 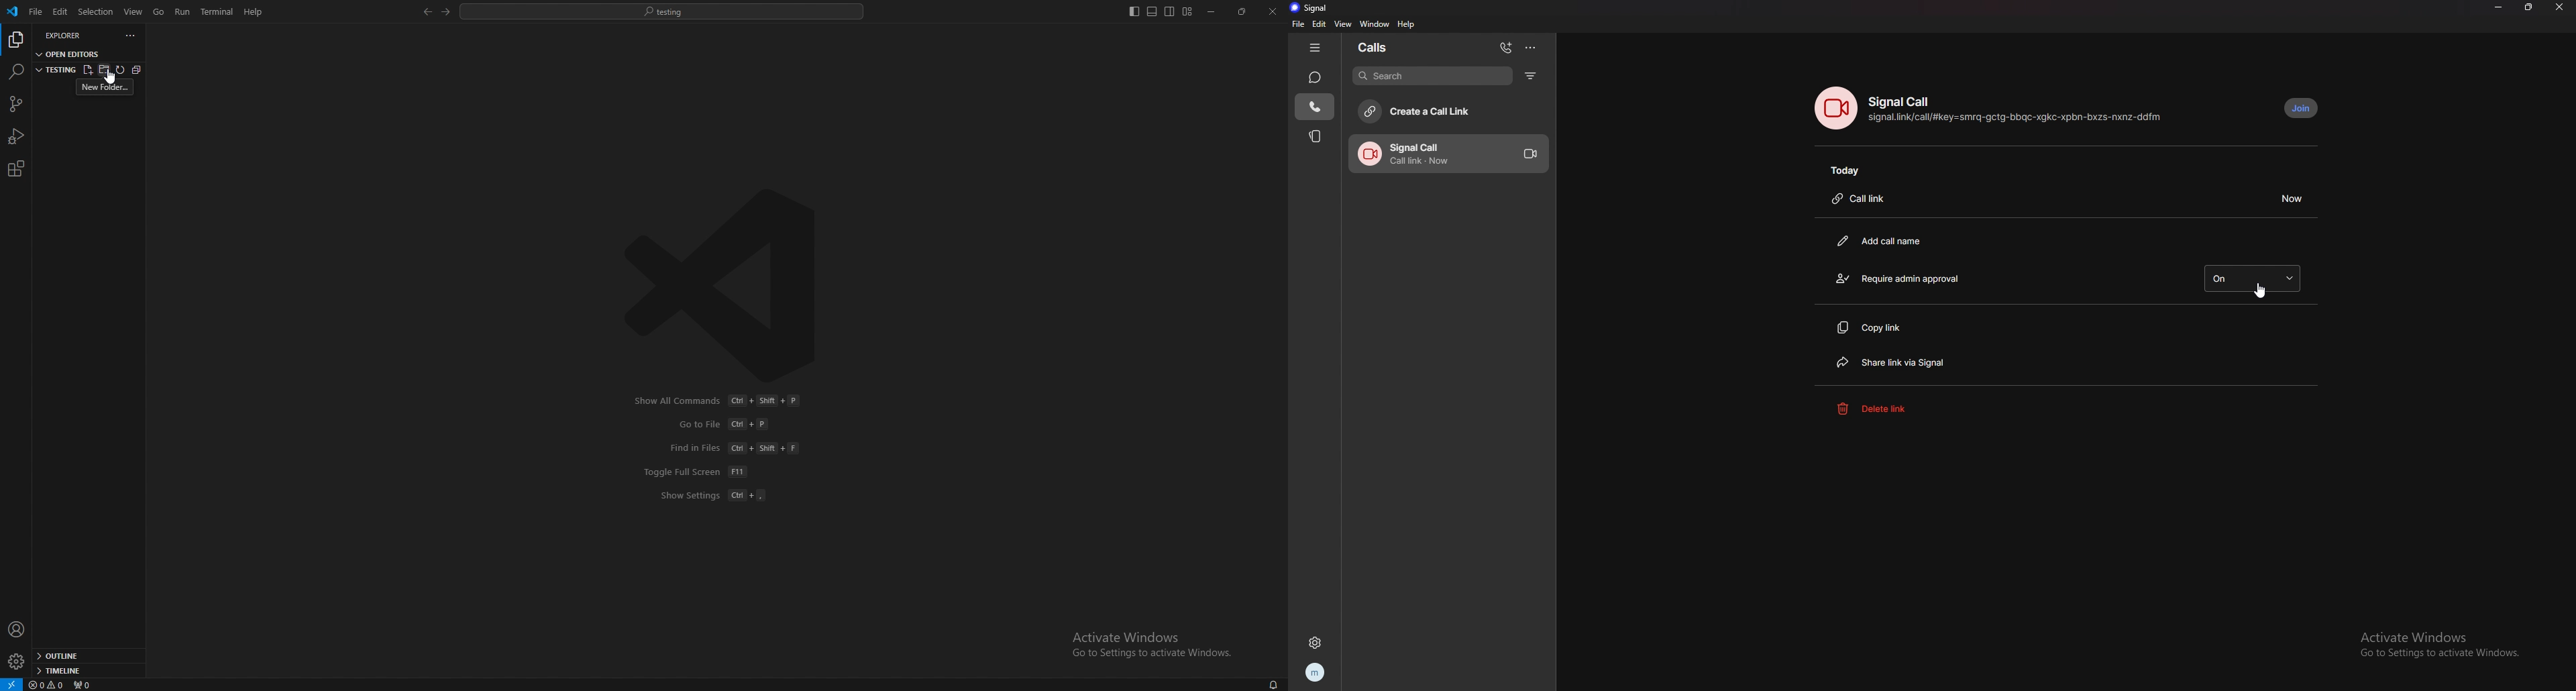 I want to click on search, so click(x=1434, y=76).